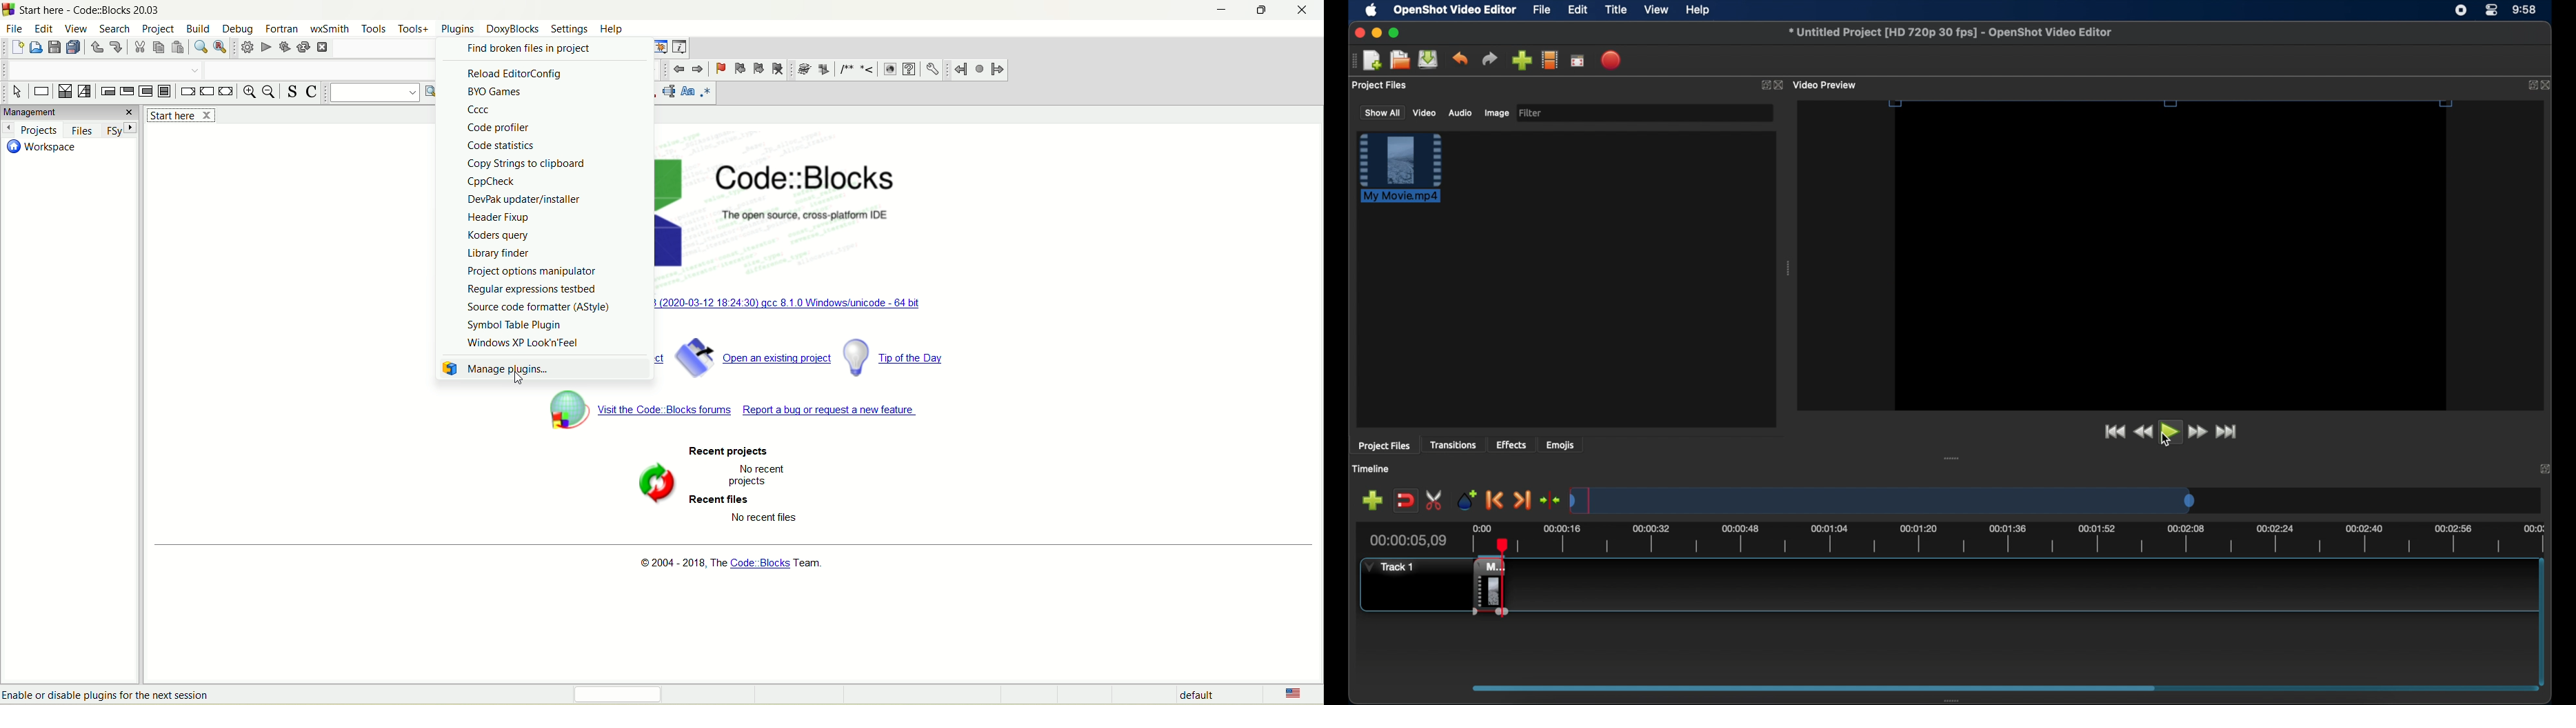 This screenshot has width=2576, height=728. What do you see at coordinates (106, 92) in the screenshot?
I see `entry condition loop` at bounding box center [106, 92].